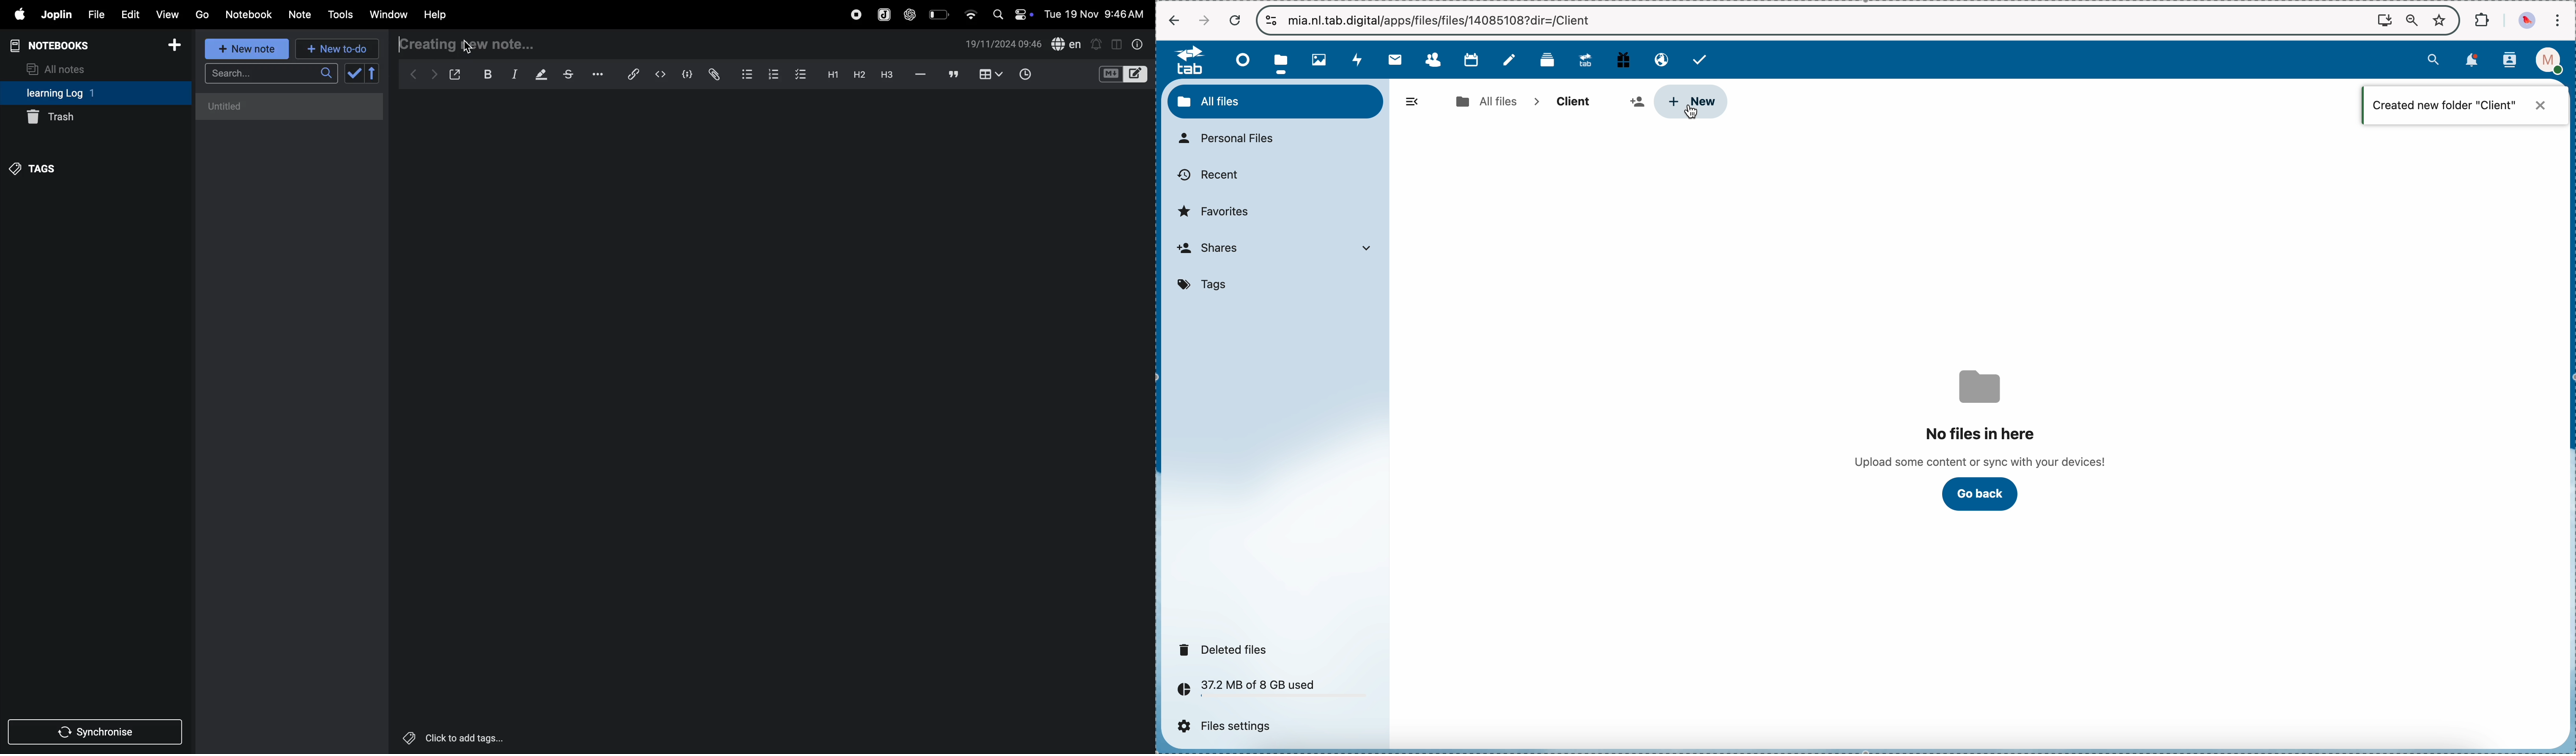  Describe the element at coordinates (921, 75) in the screenshot. I see `hifen` at that location.